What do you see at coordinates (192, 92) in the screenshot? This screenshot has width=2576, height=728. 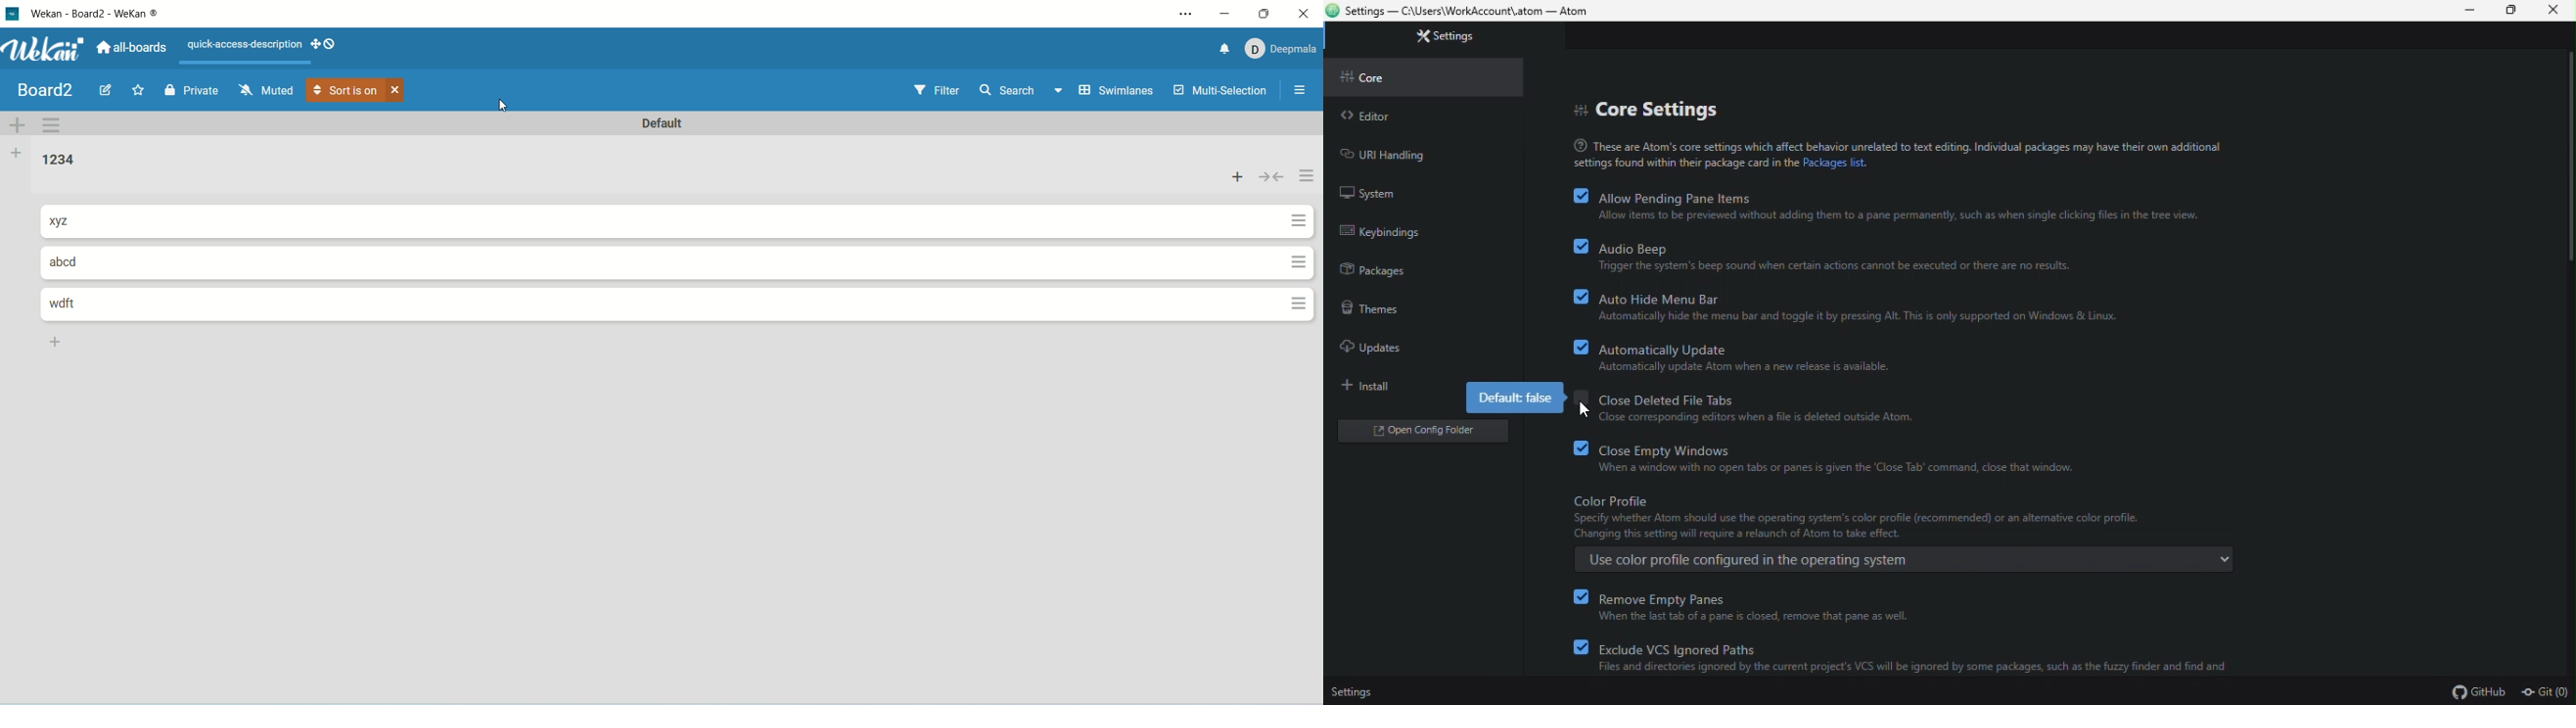 I see `private` at bounding box center [192, 92].